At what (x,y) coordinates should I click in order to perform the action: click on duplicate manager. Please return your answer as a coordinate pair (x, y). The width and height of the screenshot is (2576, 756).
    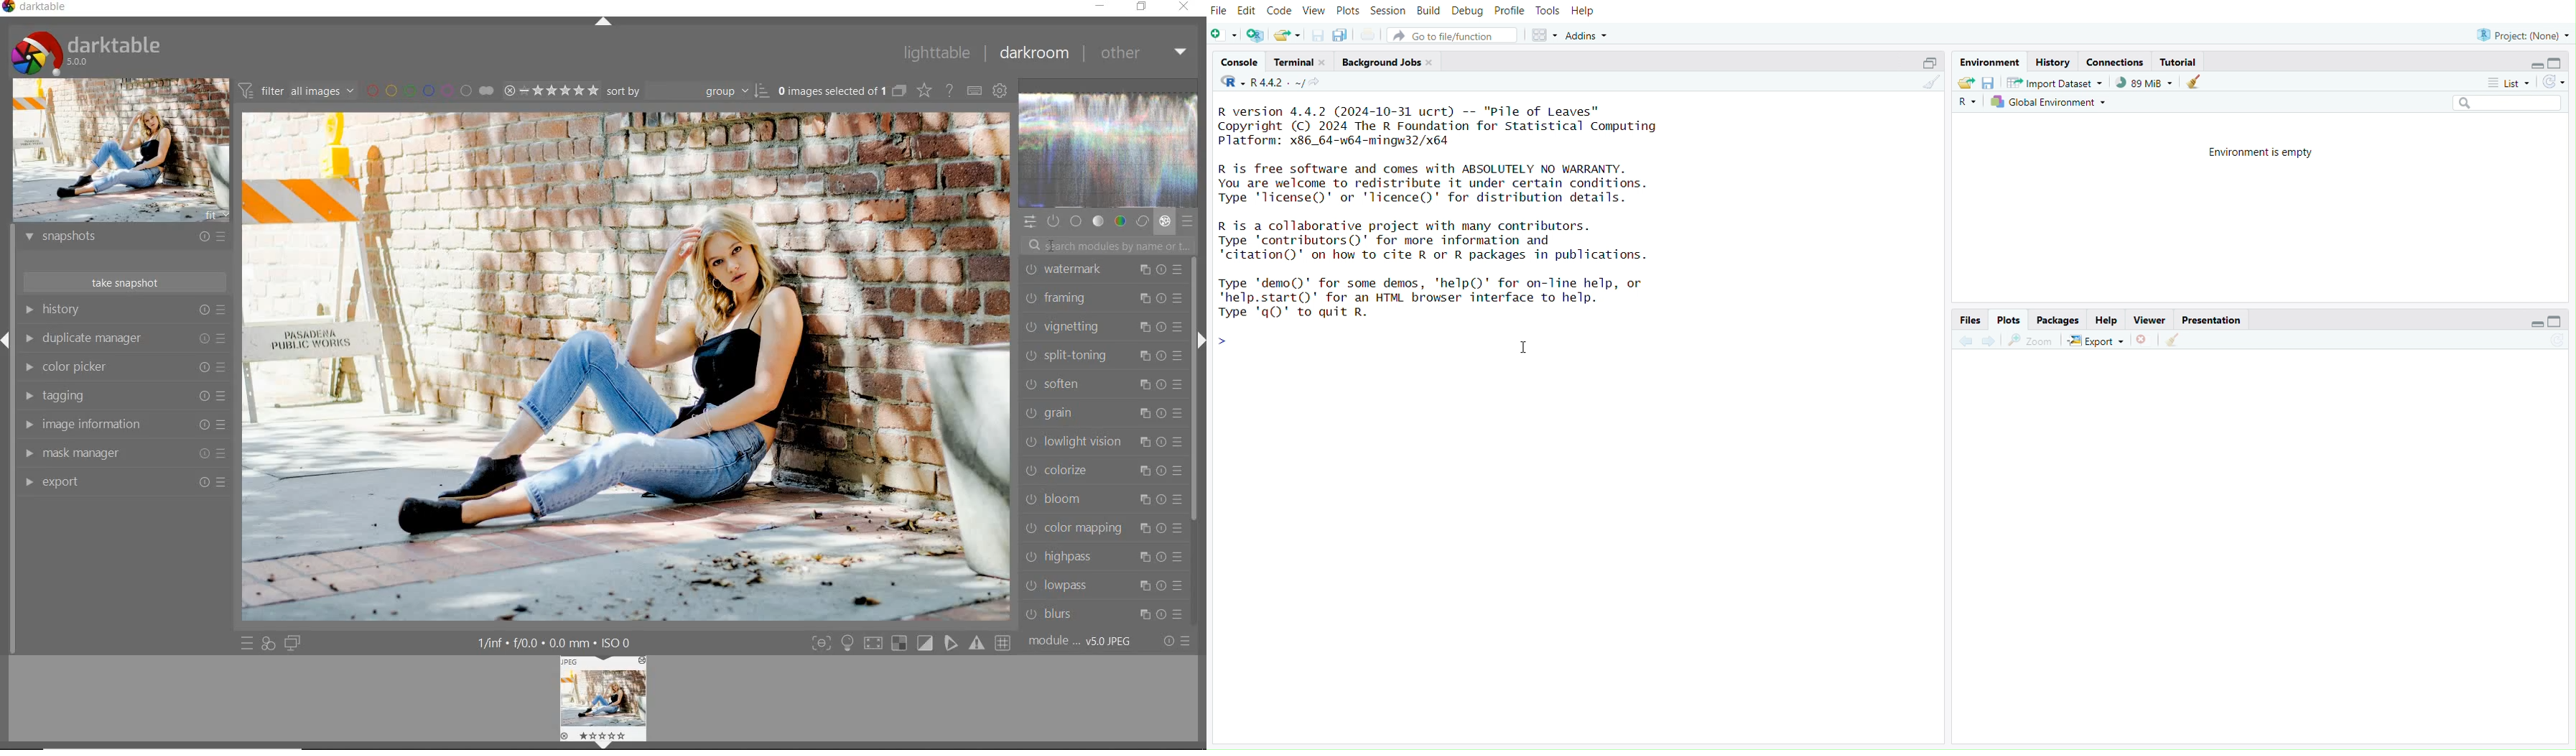
    Looking at the image, I should click on (126, 341).